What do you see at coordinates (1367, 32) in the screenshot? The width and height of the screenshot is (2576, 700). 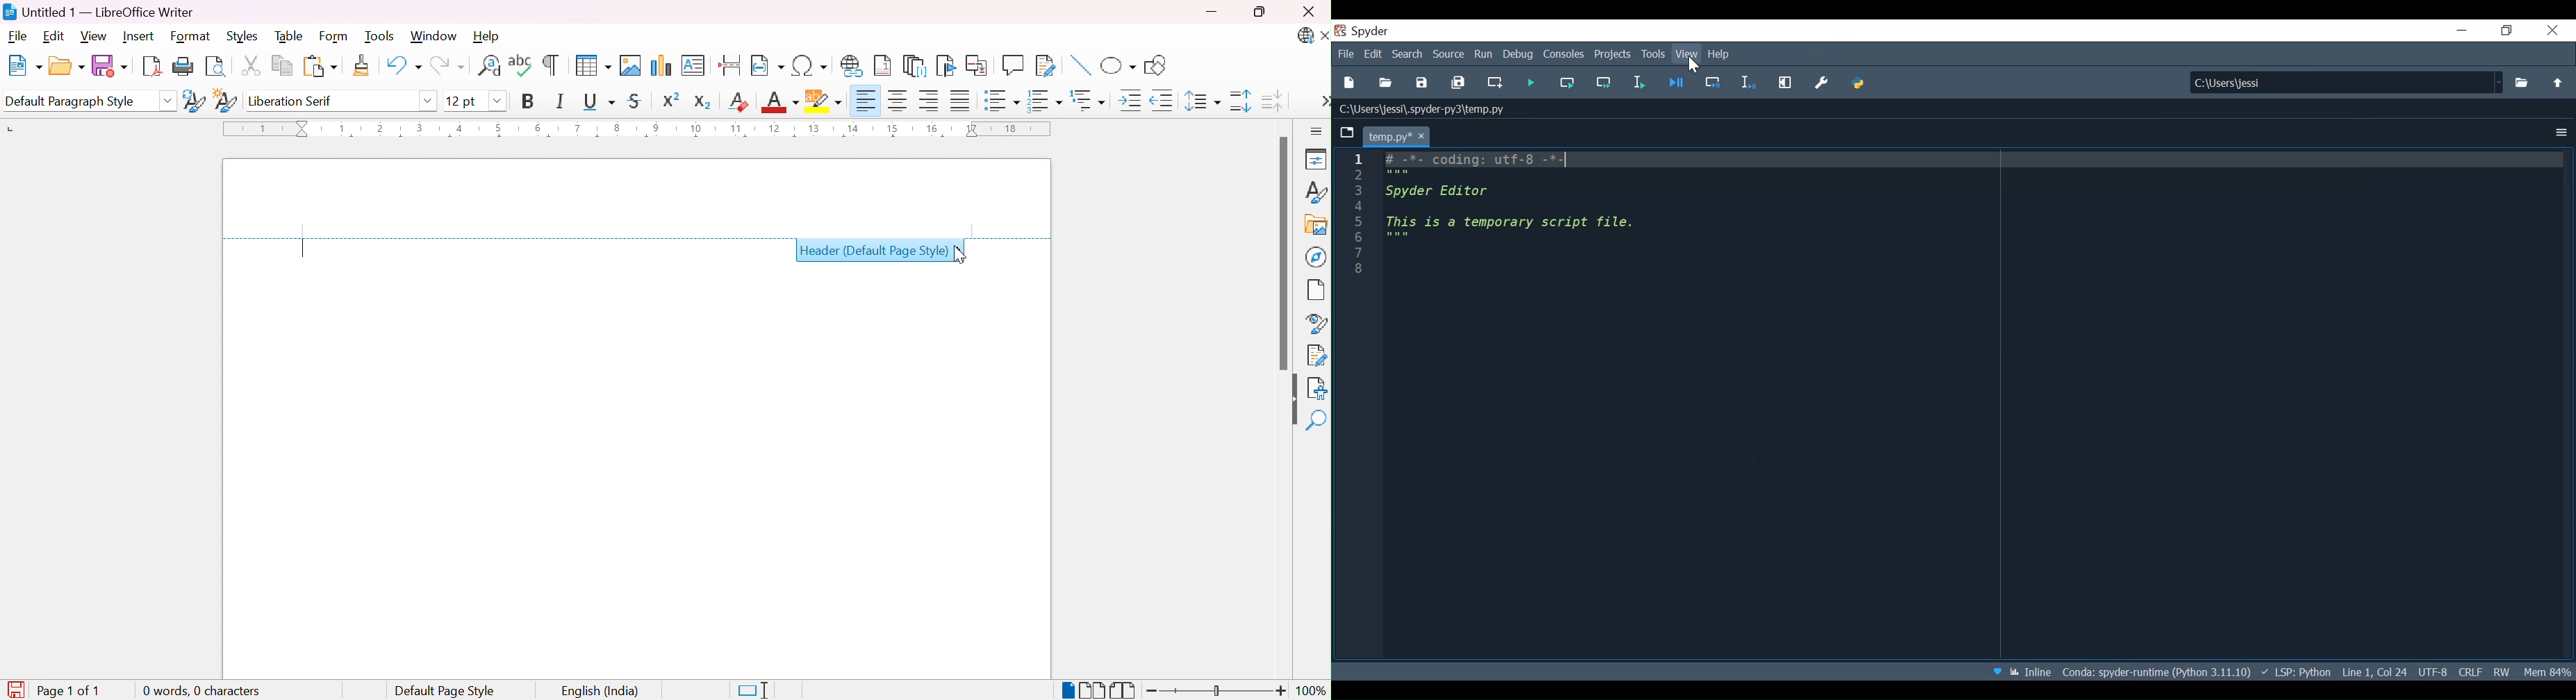 I see `spyder` at bounding box center [1367, 32].